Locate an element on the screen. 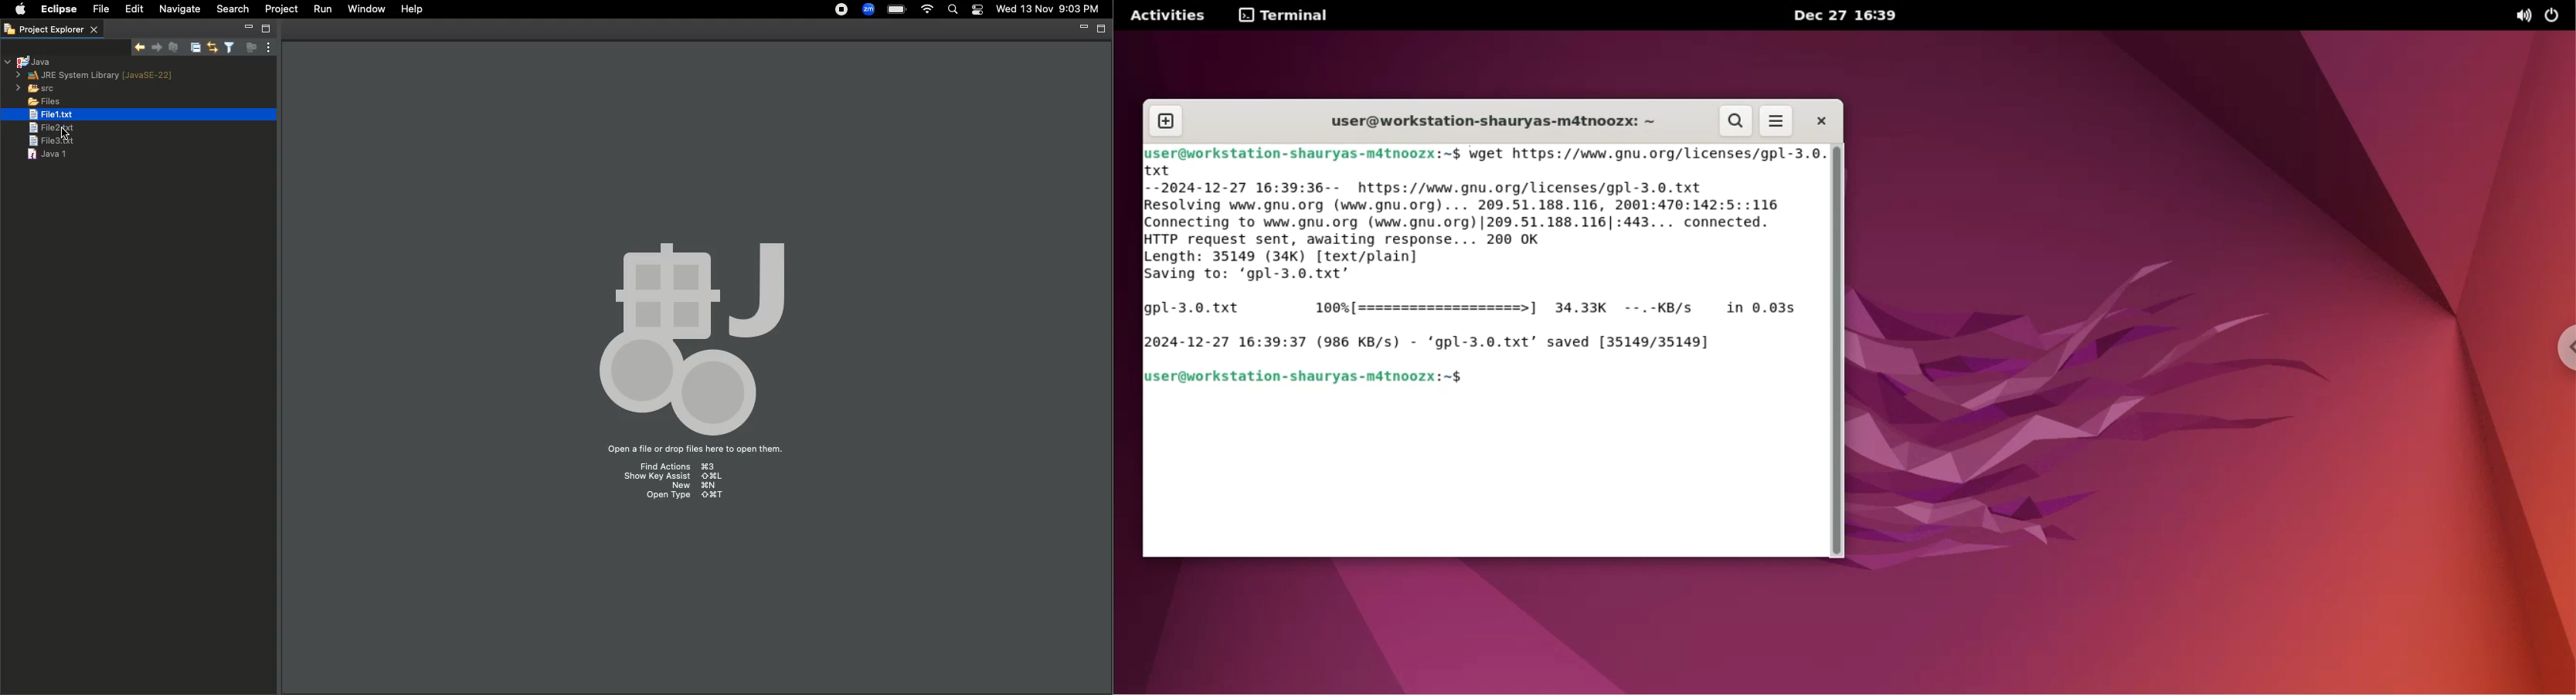 The image size is (2576, 700). close is located at coordinates (1819, 119).